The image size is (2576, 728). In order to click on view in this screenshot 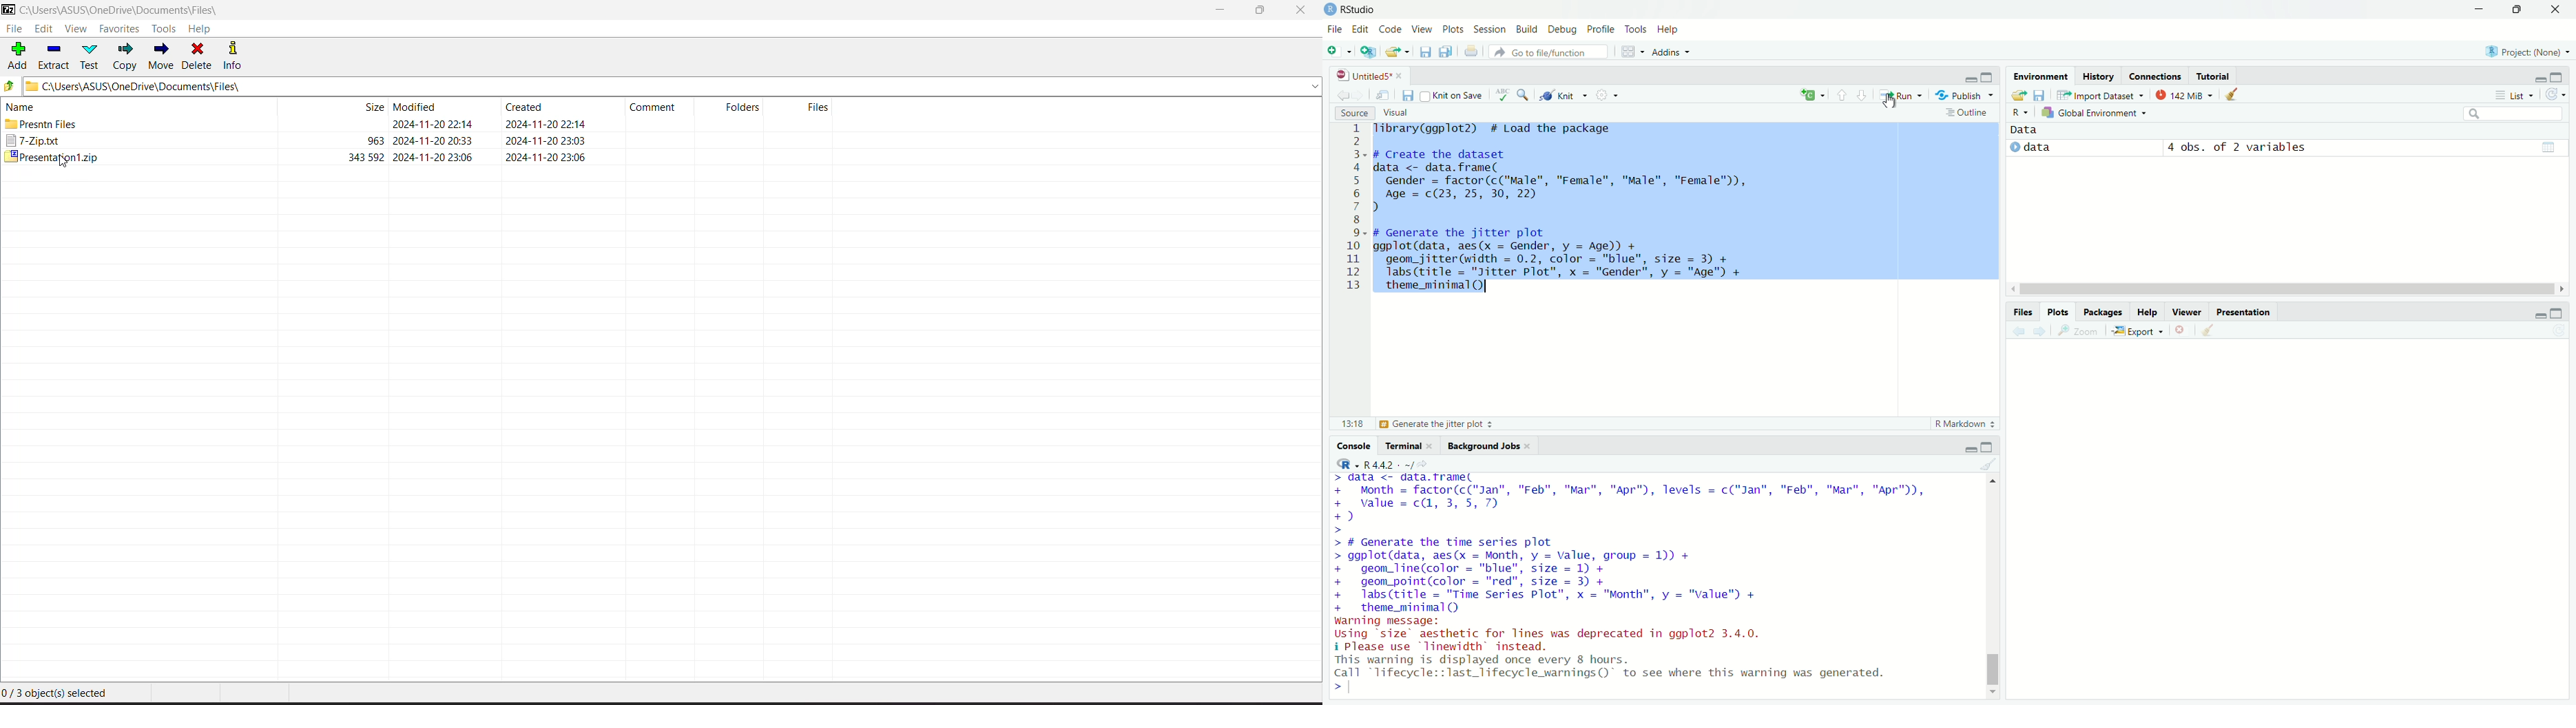, I will do `click(1419, 29)`.